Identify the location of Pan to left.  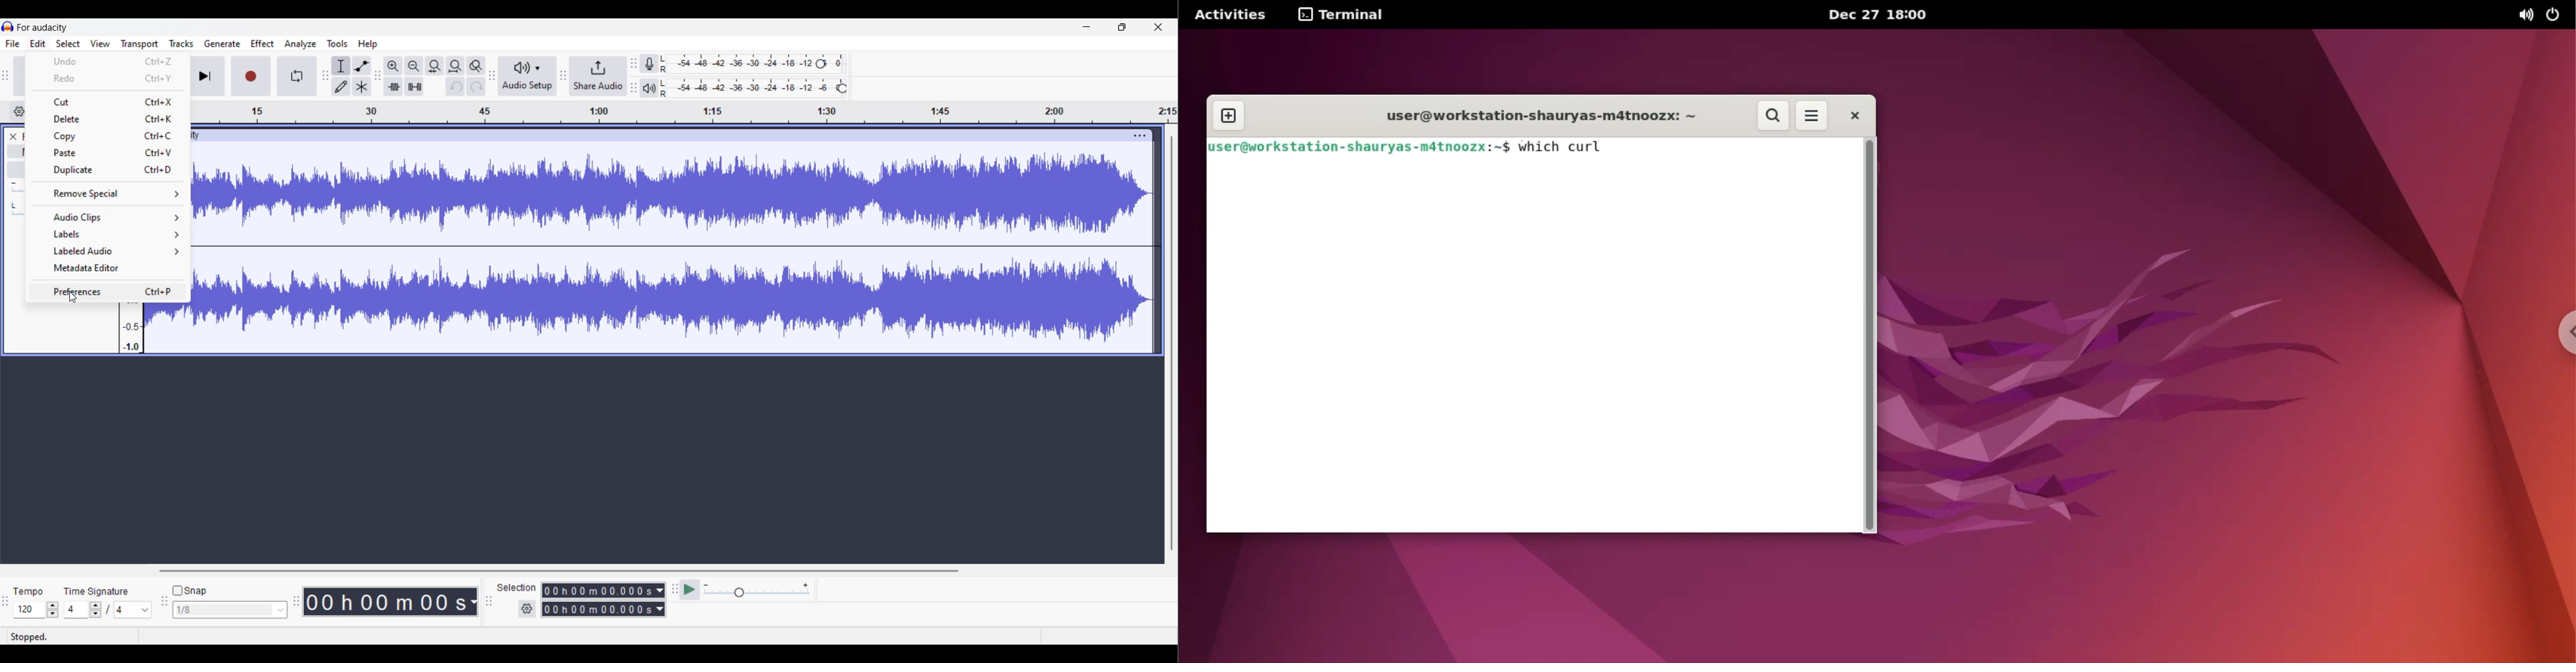
(14, 206).